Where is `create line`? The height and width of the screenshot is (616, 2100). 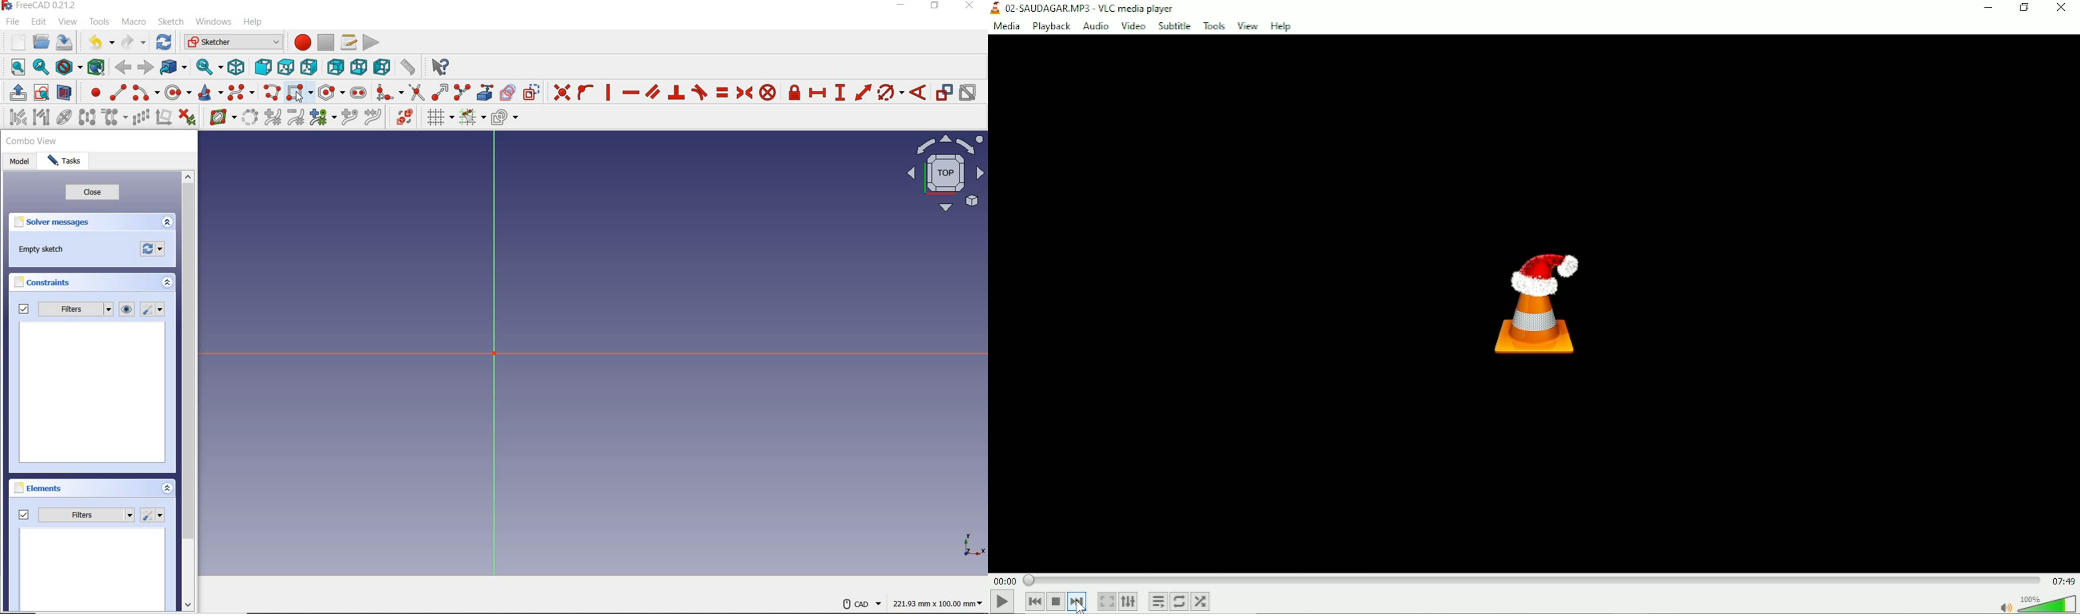 create line is located at coordinates (118, 92).